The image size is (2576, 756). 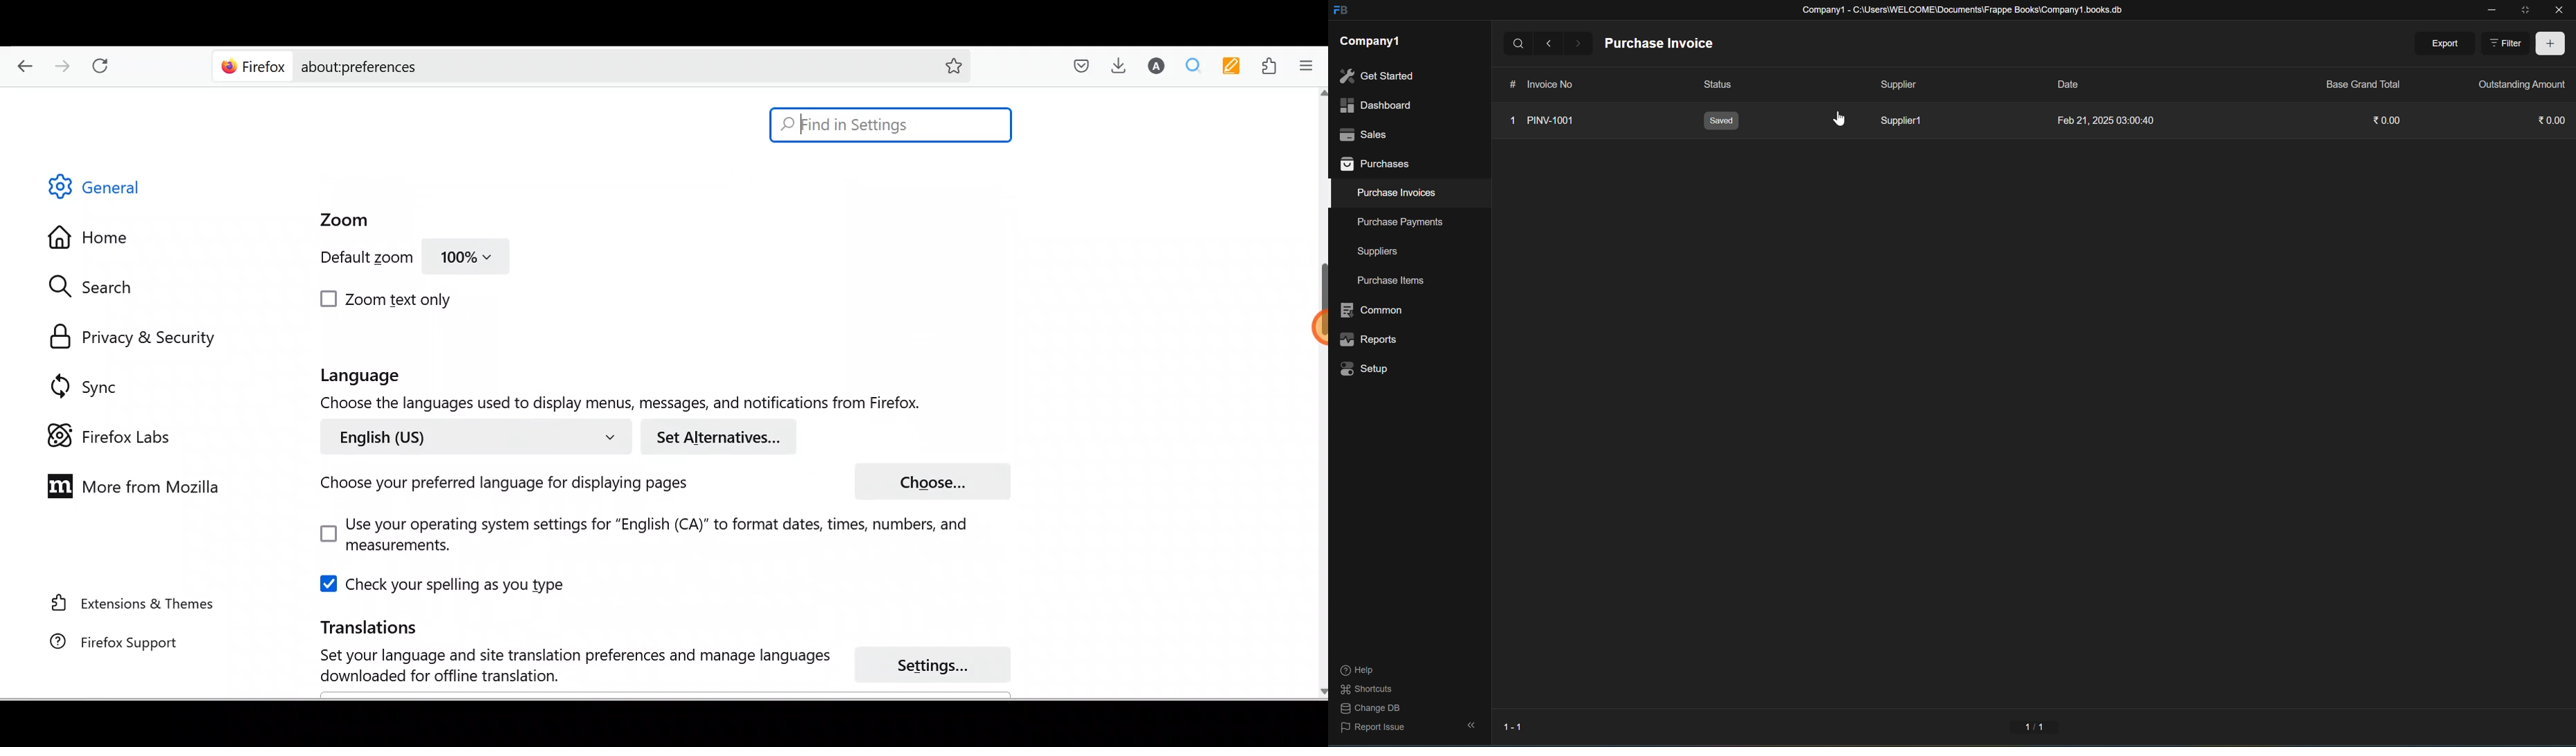 What do you see at coordinates (633, 405) in the screenshot?
I see `Choose the languages used to display menu, messages and notifications from Firefox` at bounding box center [633, 405].